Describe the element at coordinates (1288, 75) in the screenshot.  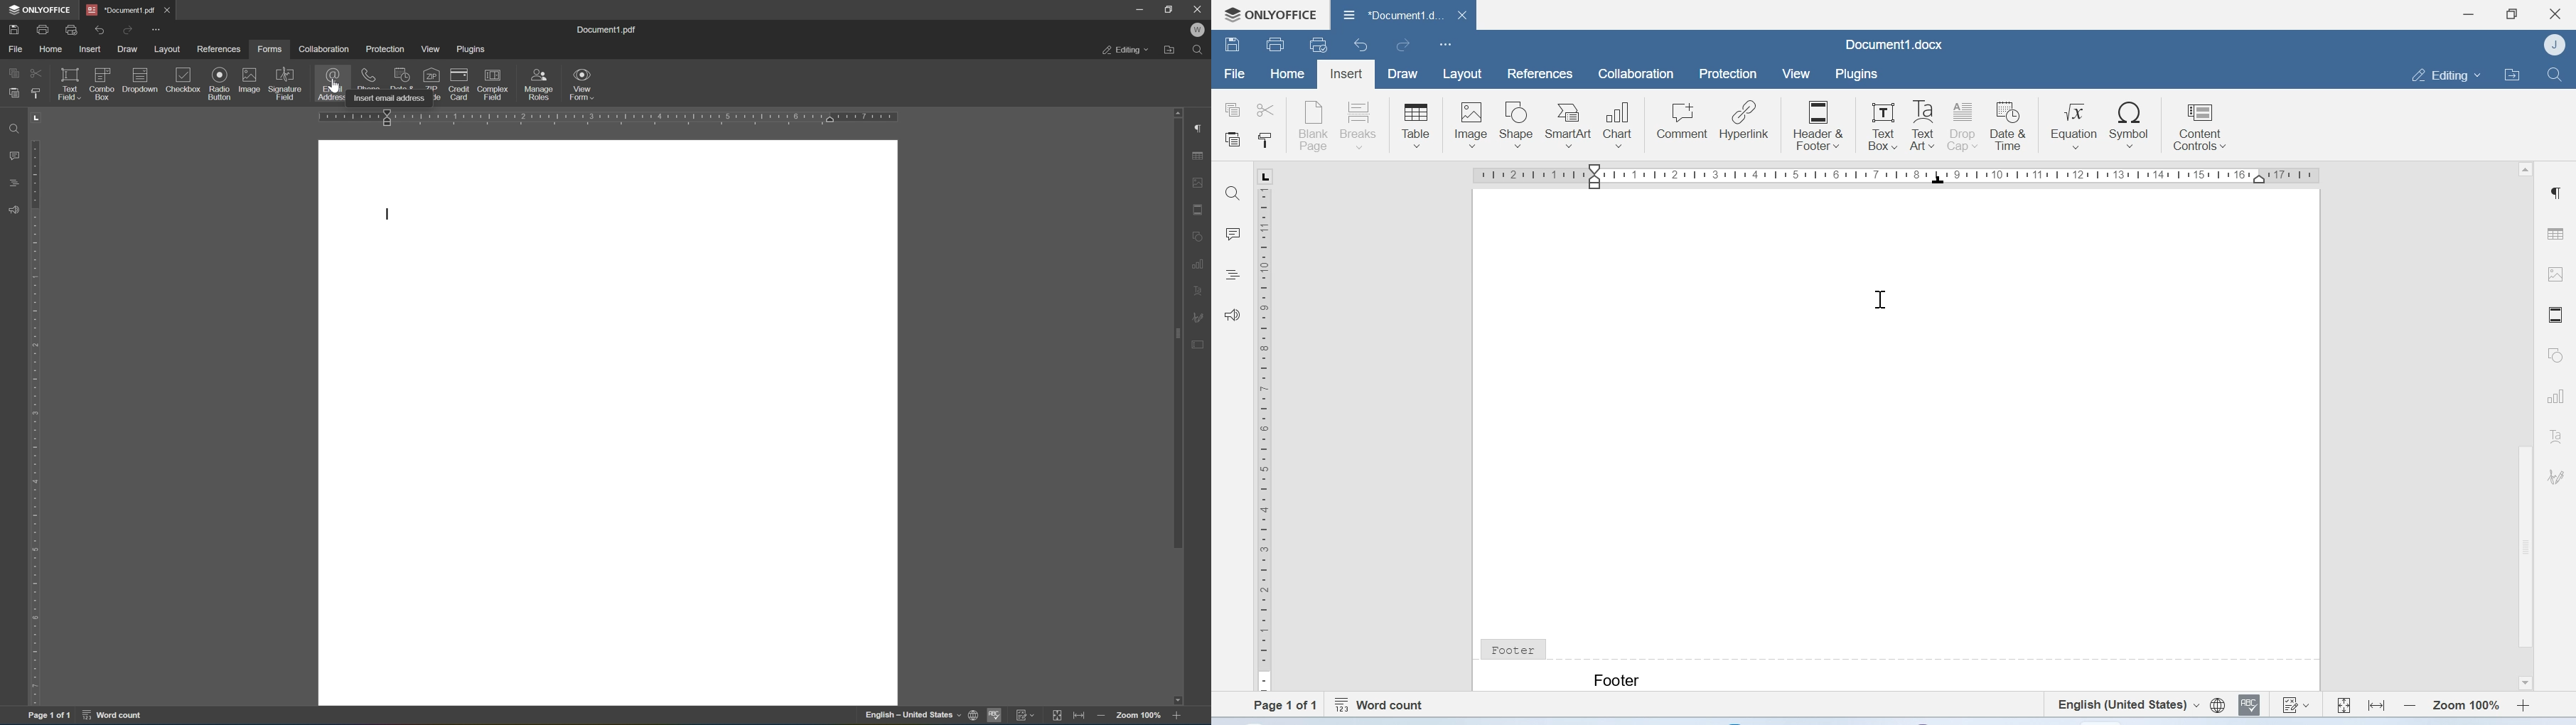
I see `Home` at that location.